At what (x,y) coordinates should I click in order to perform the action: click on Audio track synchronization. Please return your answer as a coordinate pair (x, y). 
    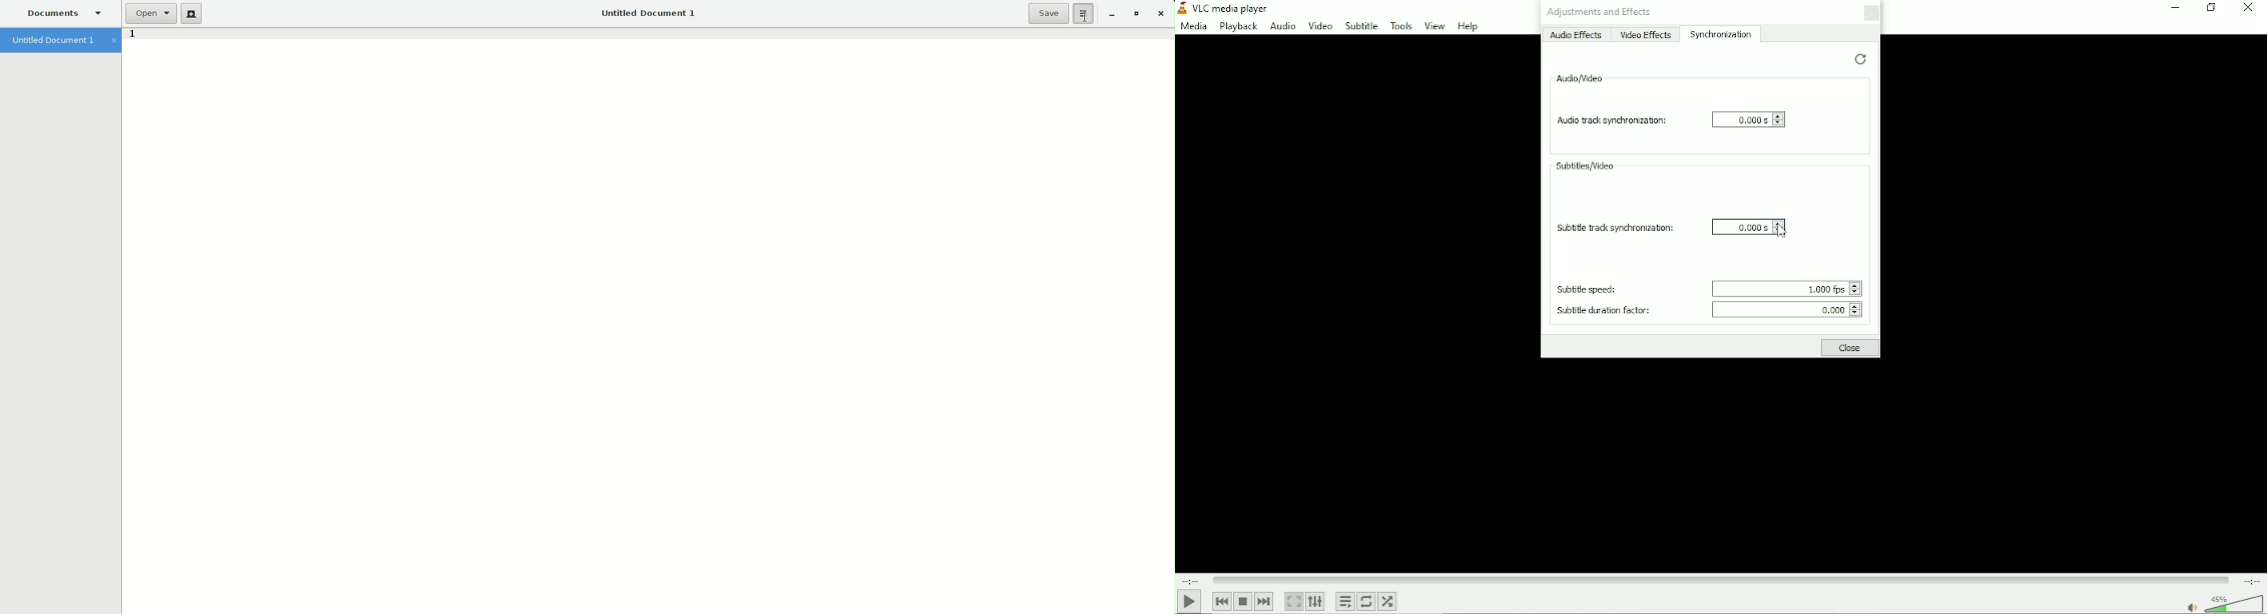
    Looking at the image, I should click on (1608, 120).